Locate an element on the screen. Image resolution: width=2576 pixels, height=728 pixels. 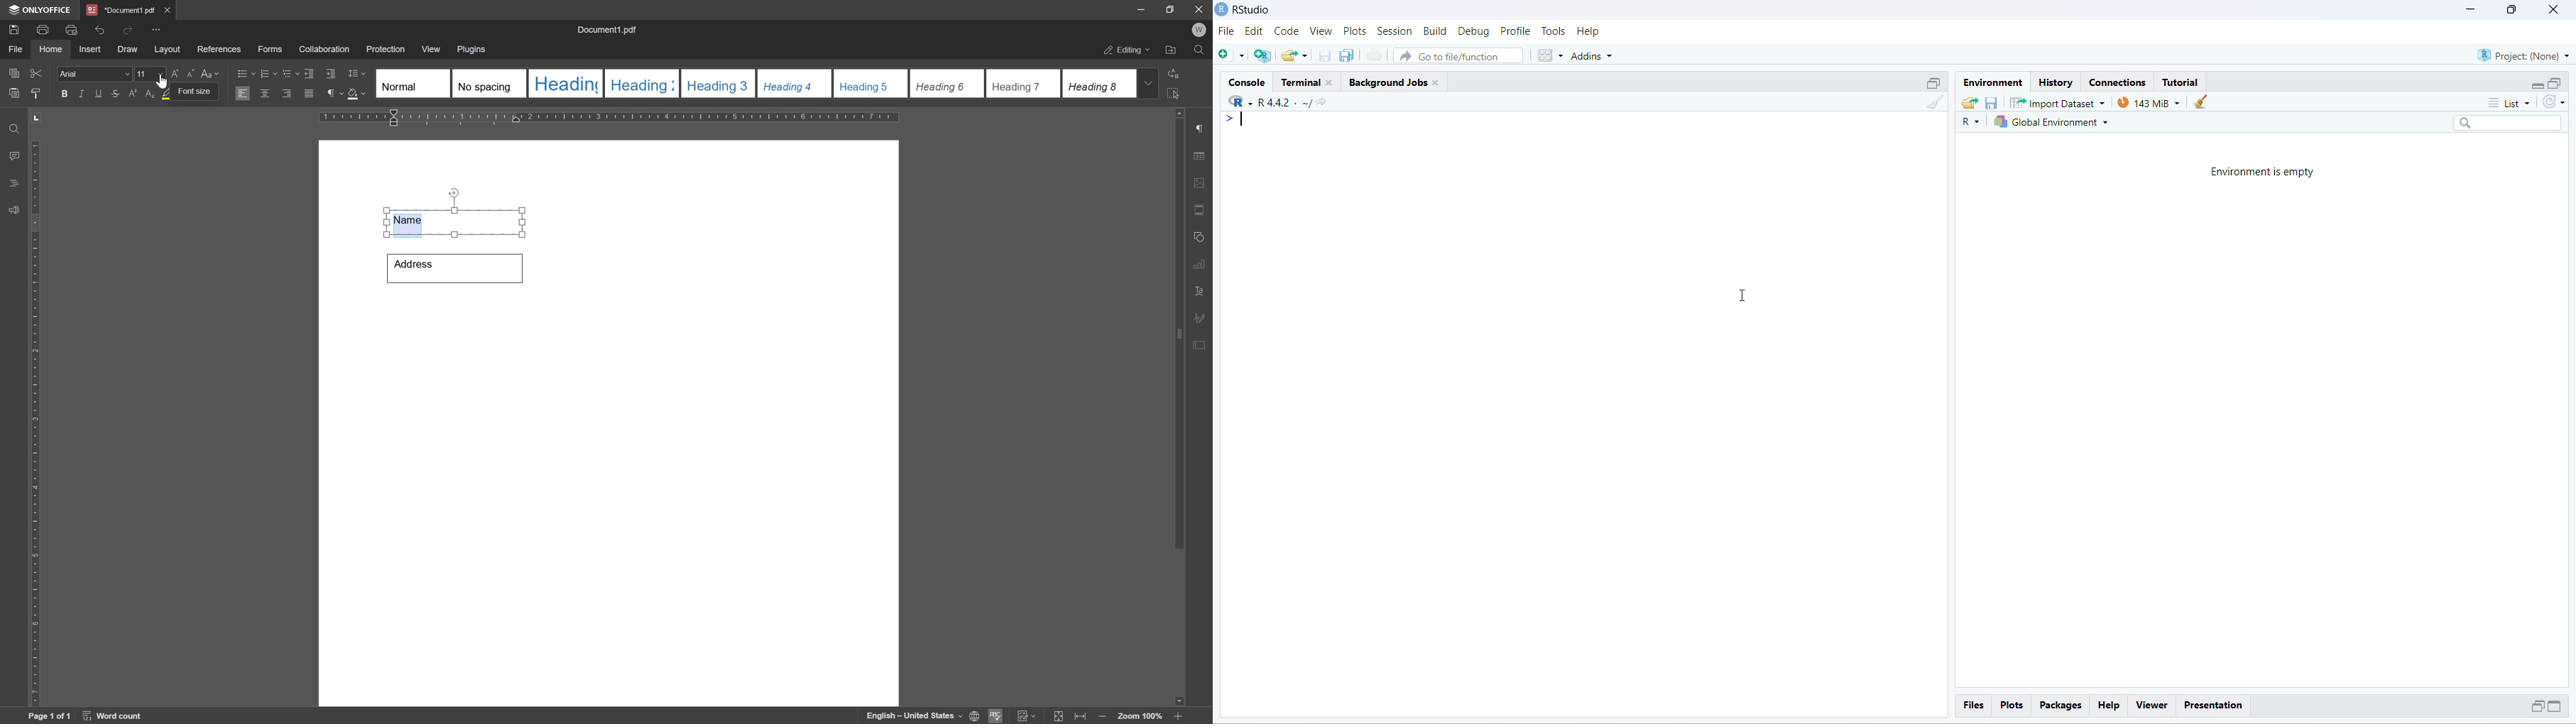
add R file is located at coordinates (1262, 56).